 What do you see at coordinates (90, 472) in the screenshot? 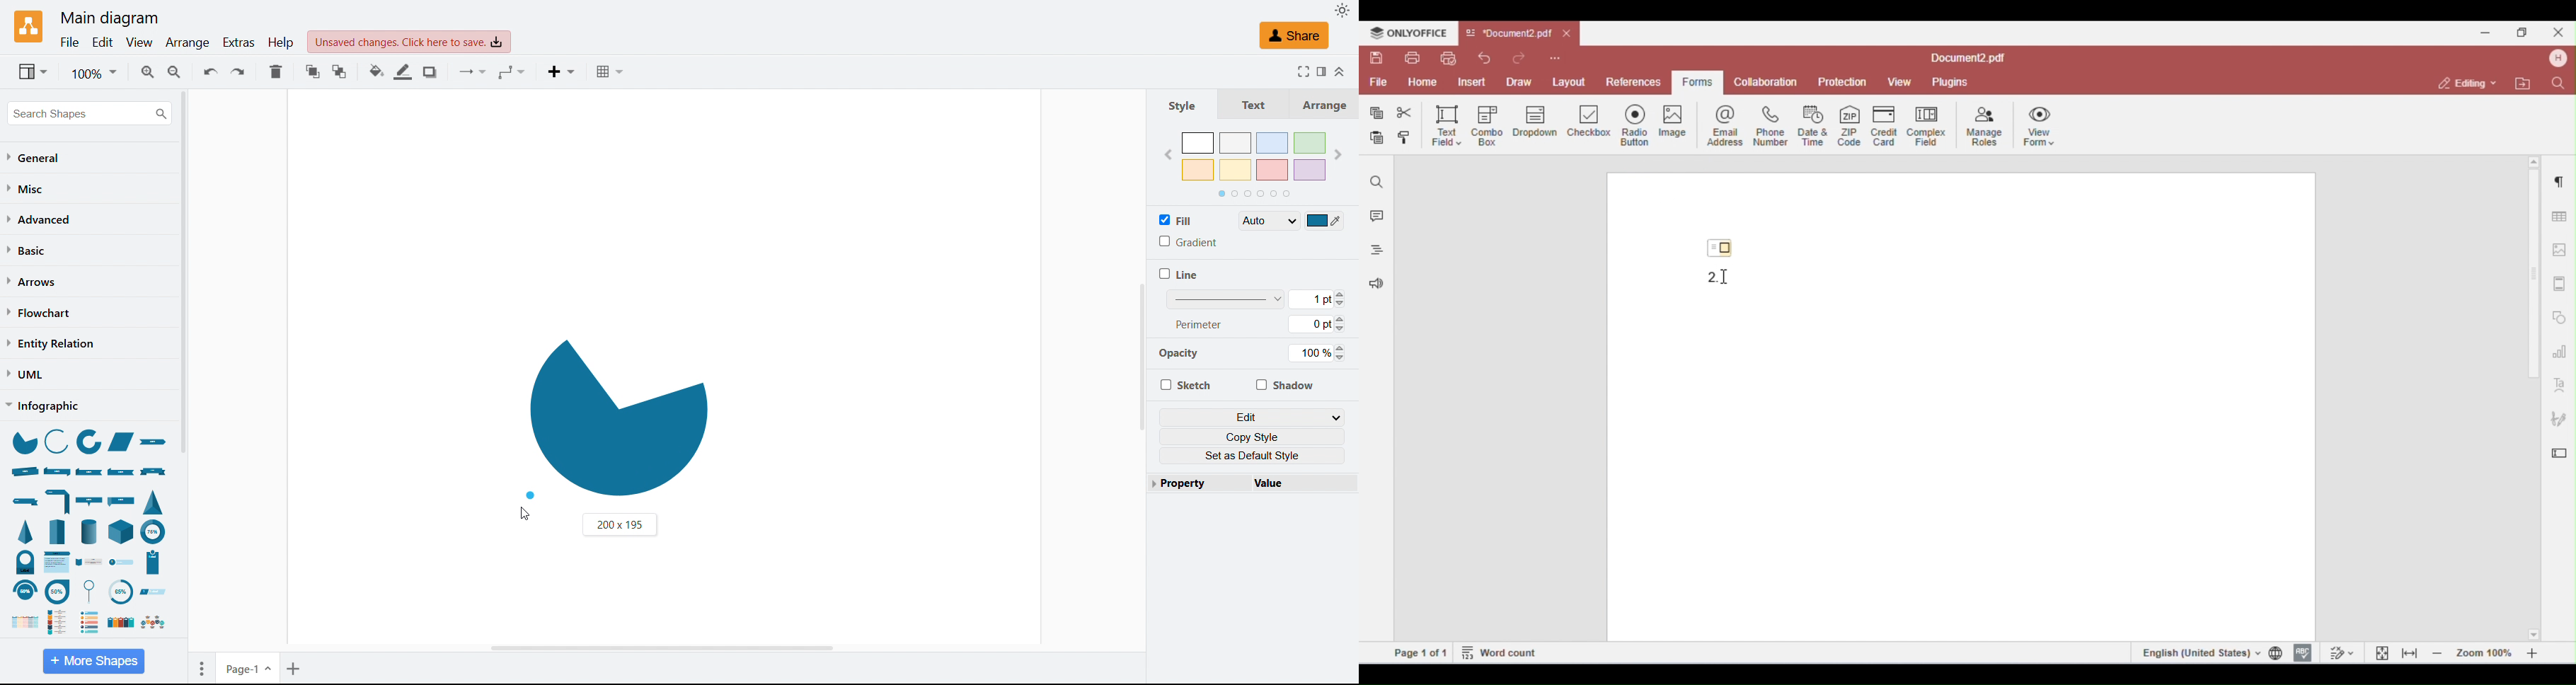
I see `ribbon front fold` at bounding box center [90, 472].